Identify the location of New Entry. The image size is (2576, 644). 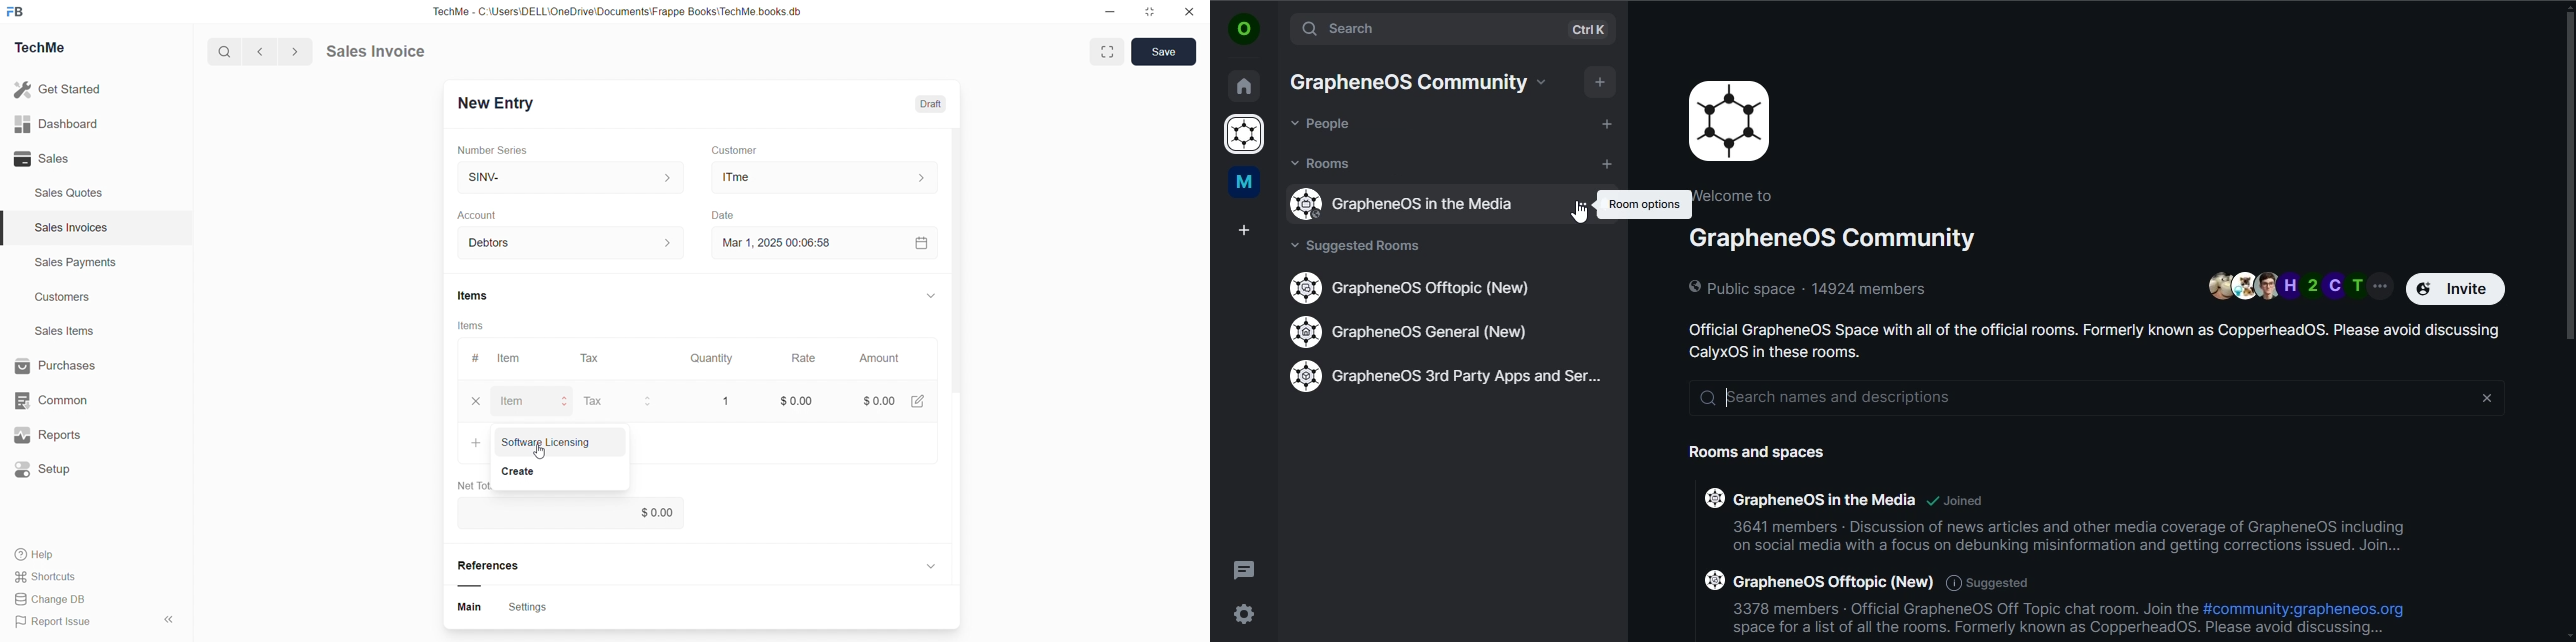
(501, 101).